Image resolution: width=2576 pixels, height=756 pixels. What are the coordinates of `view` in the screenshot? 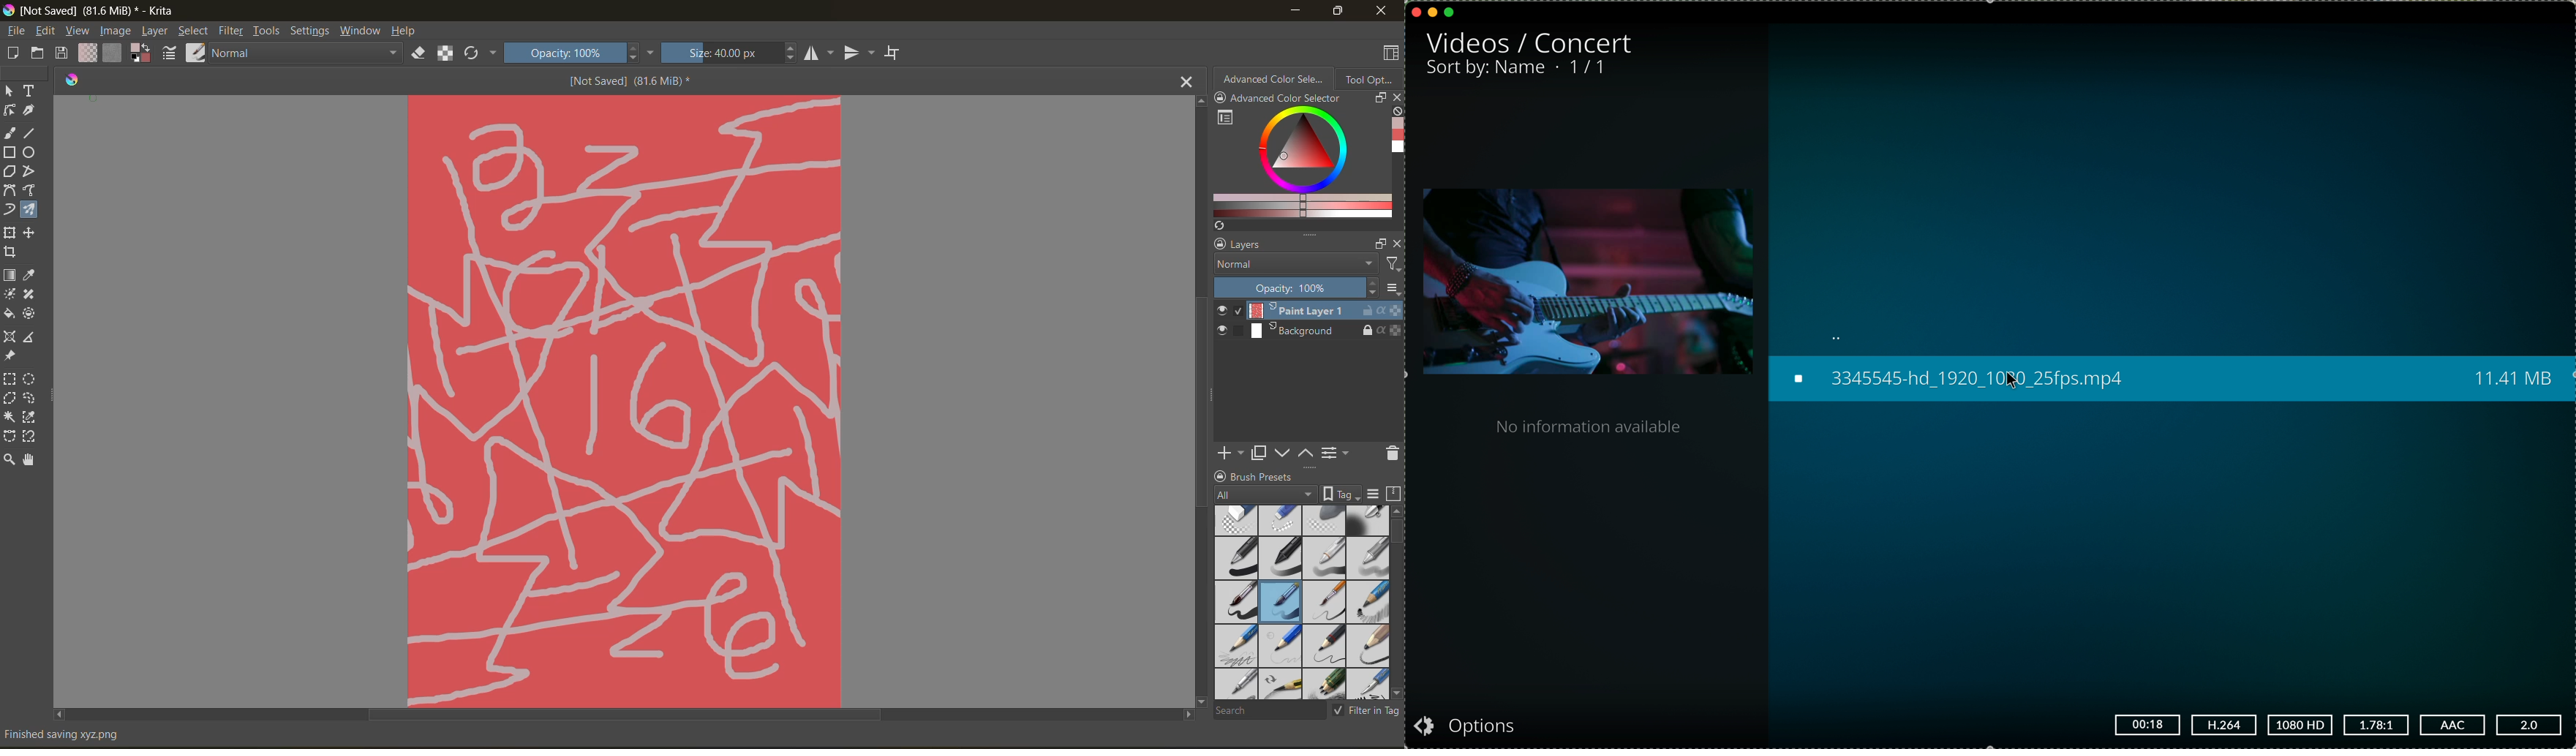 It's located at (78, 31).